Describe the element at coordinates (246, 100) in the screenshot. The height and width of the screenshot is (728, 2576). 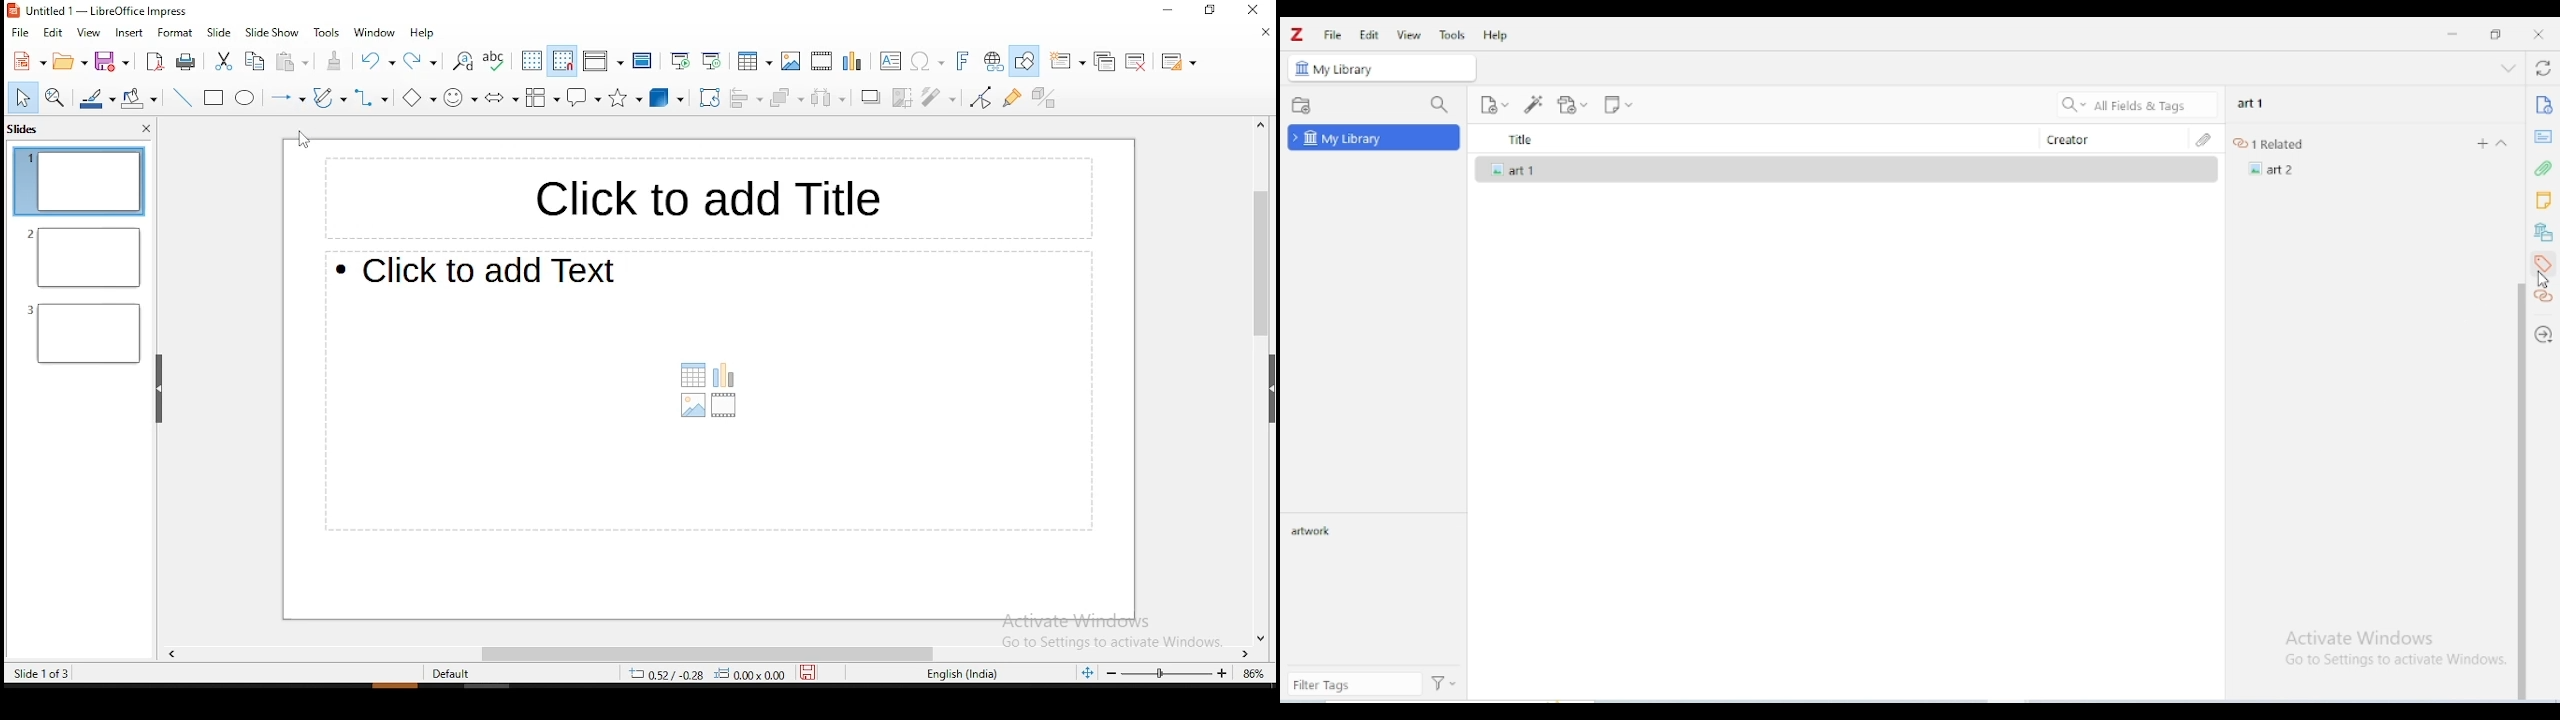
I see `ellipse` at that location.